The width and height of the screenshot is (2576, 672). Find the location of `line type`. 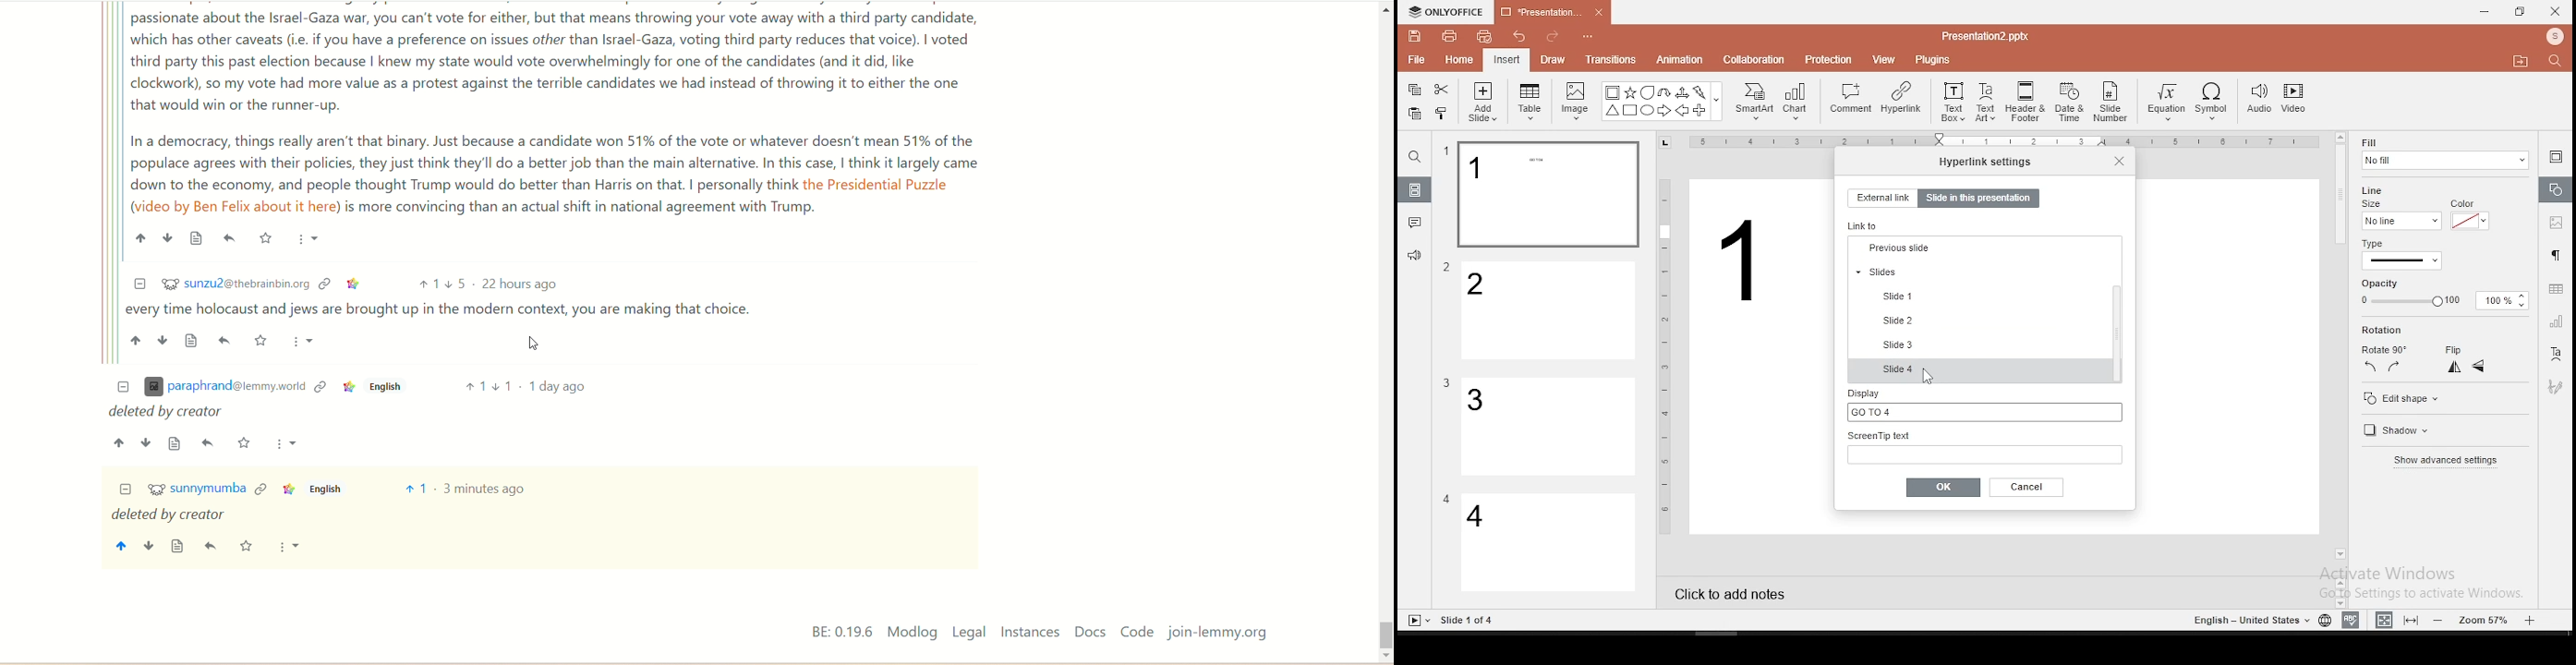

line type is located at coordinates (2401, 255).